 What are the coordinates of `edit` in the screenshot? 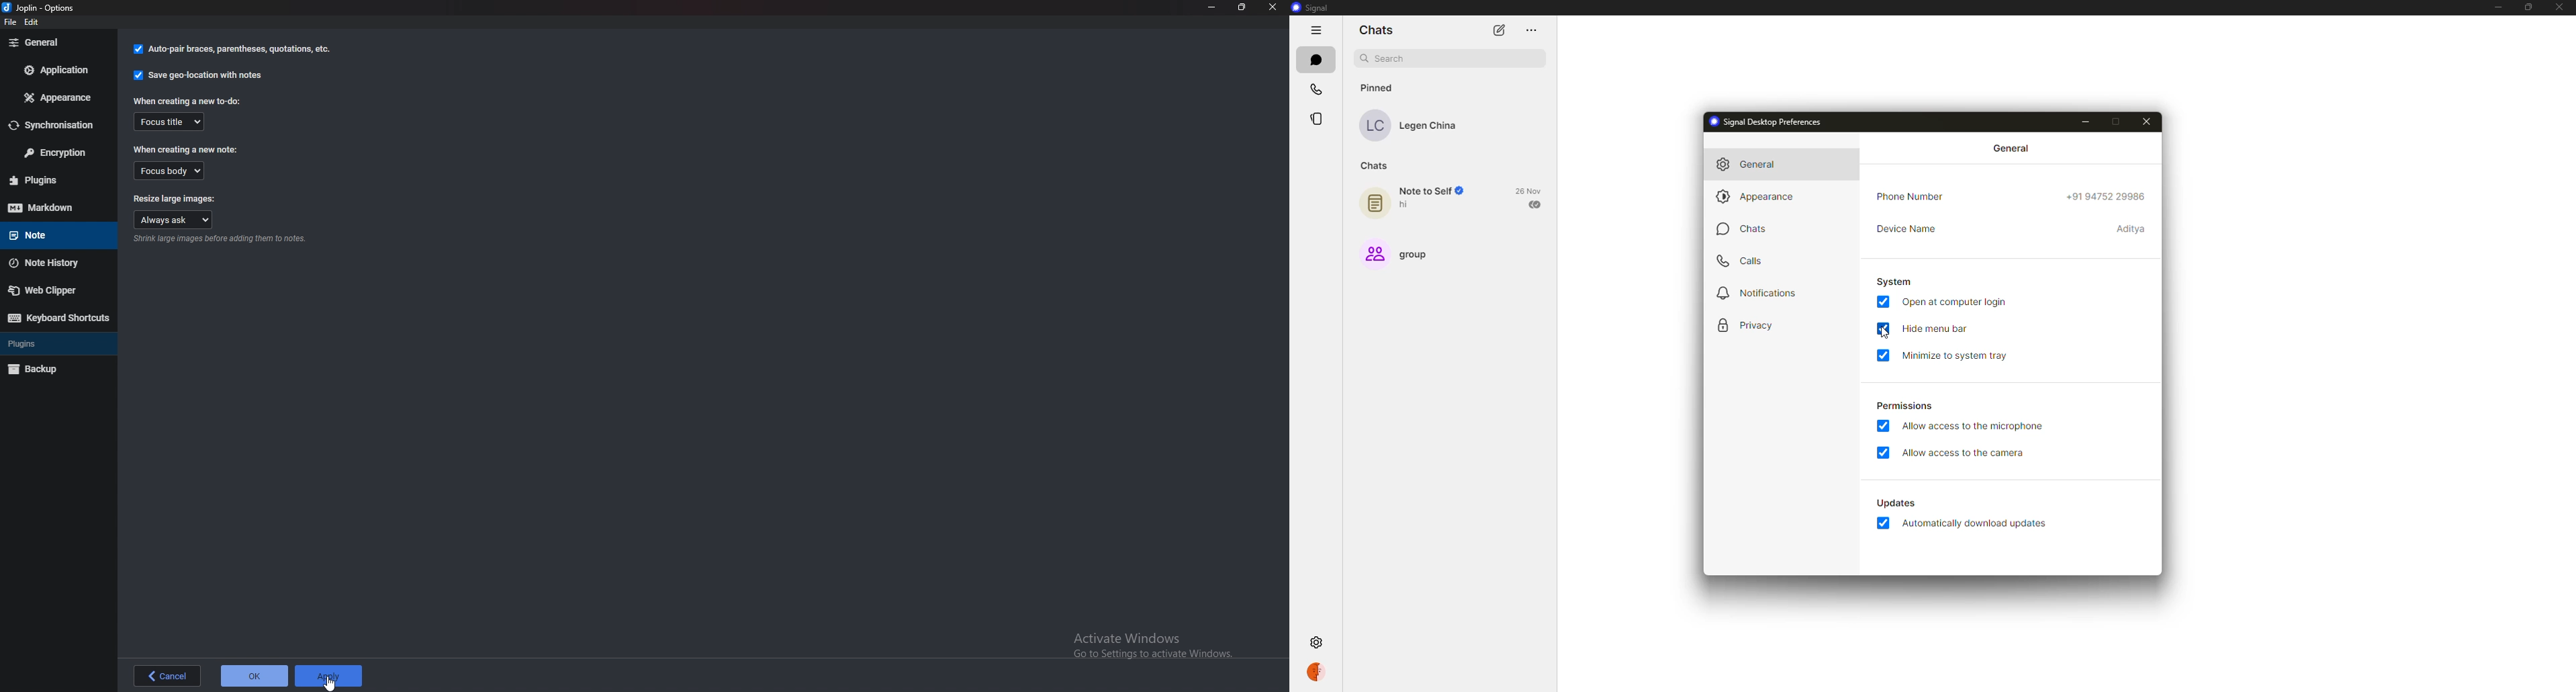 It's located at (34, 21).